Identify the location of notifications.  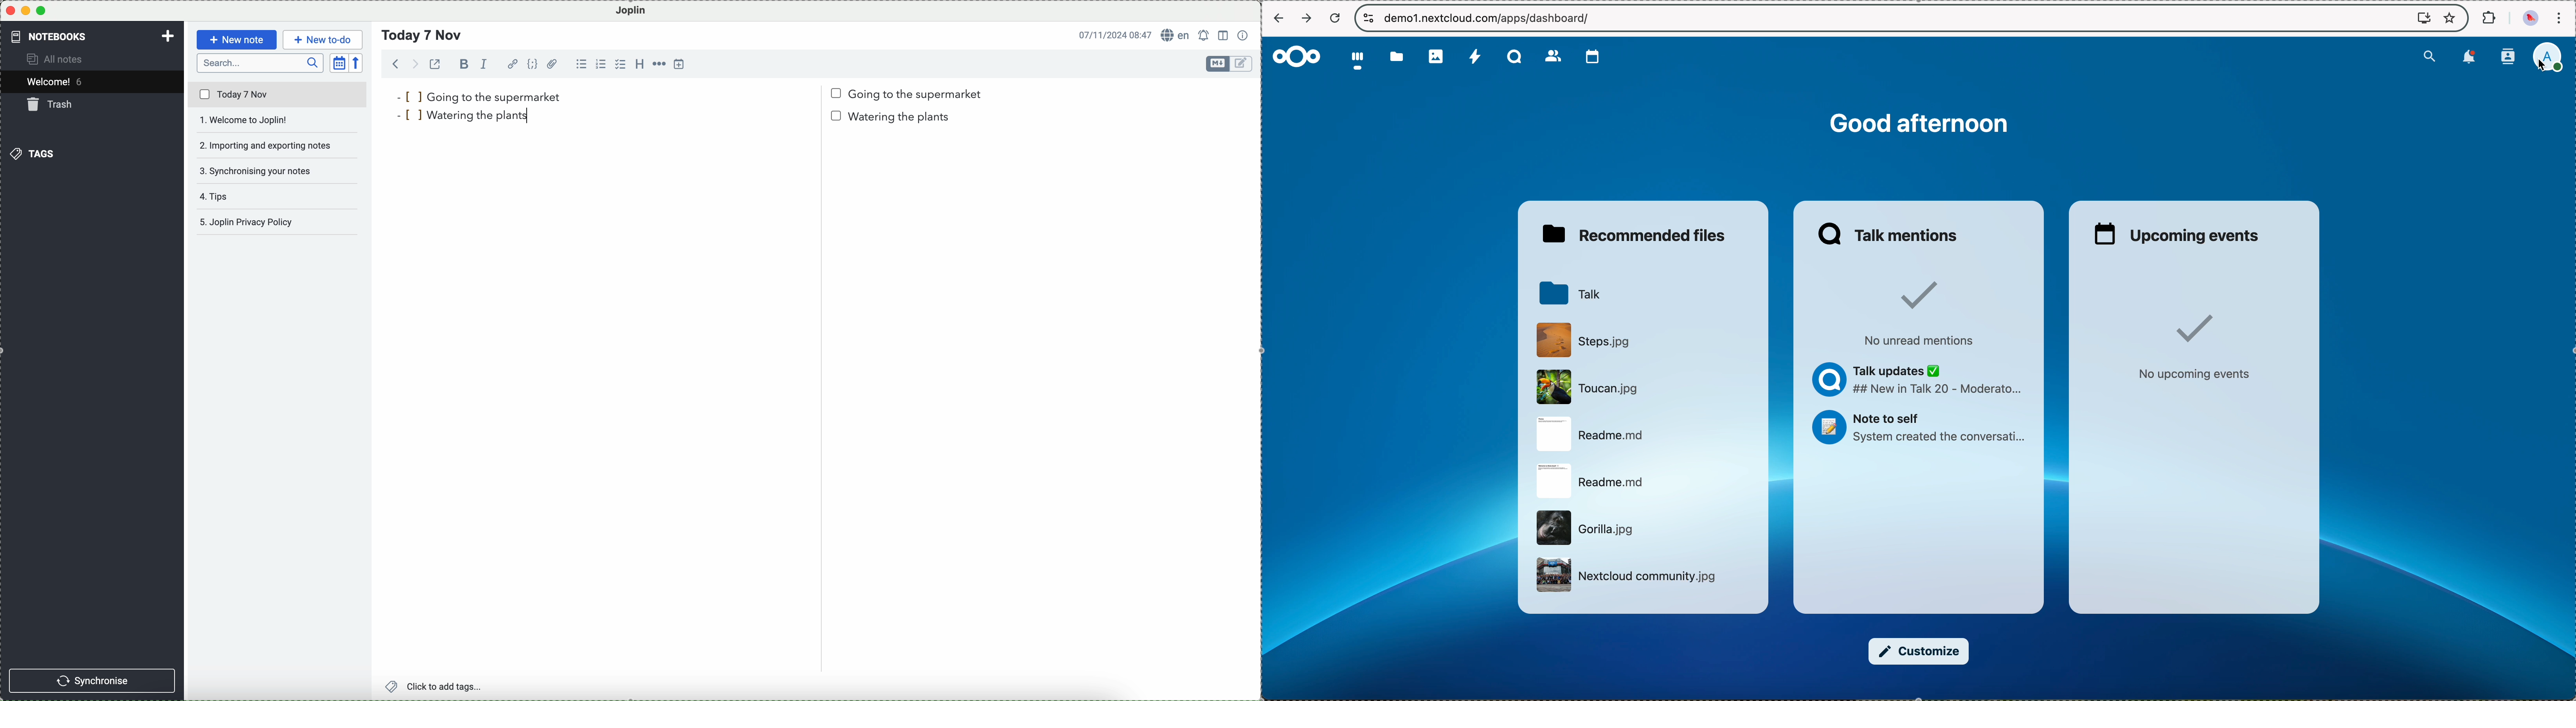
(2468, 58).